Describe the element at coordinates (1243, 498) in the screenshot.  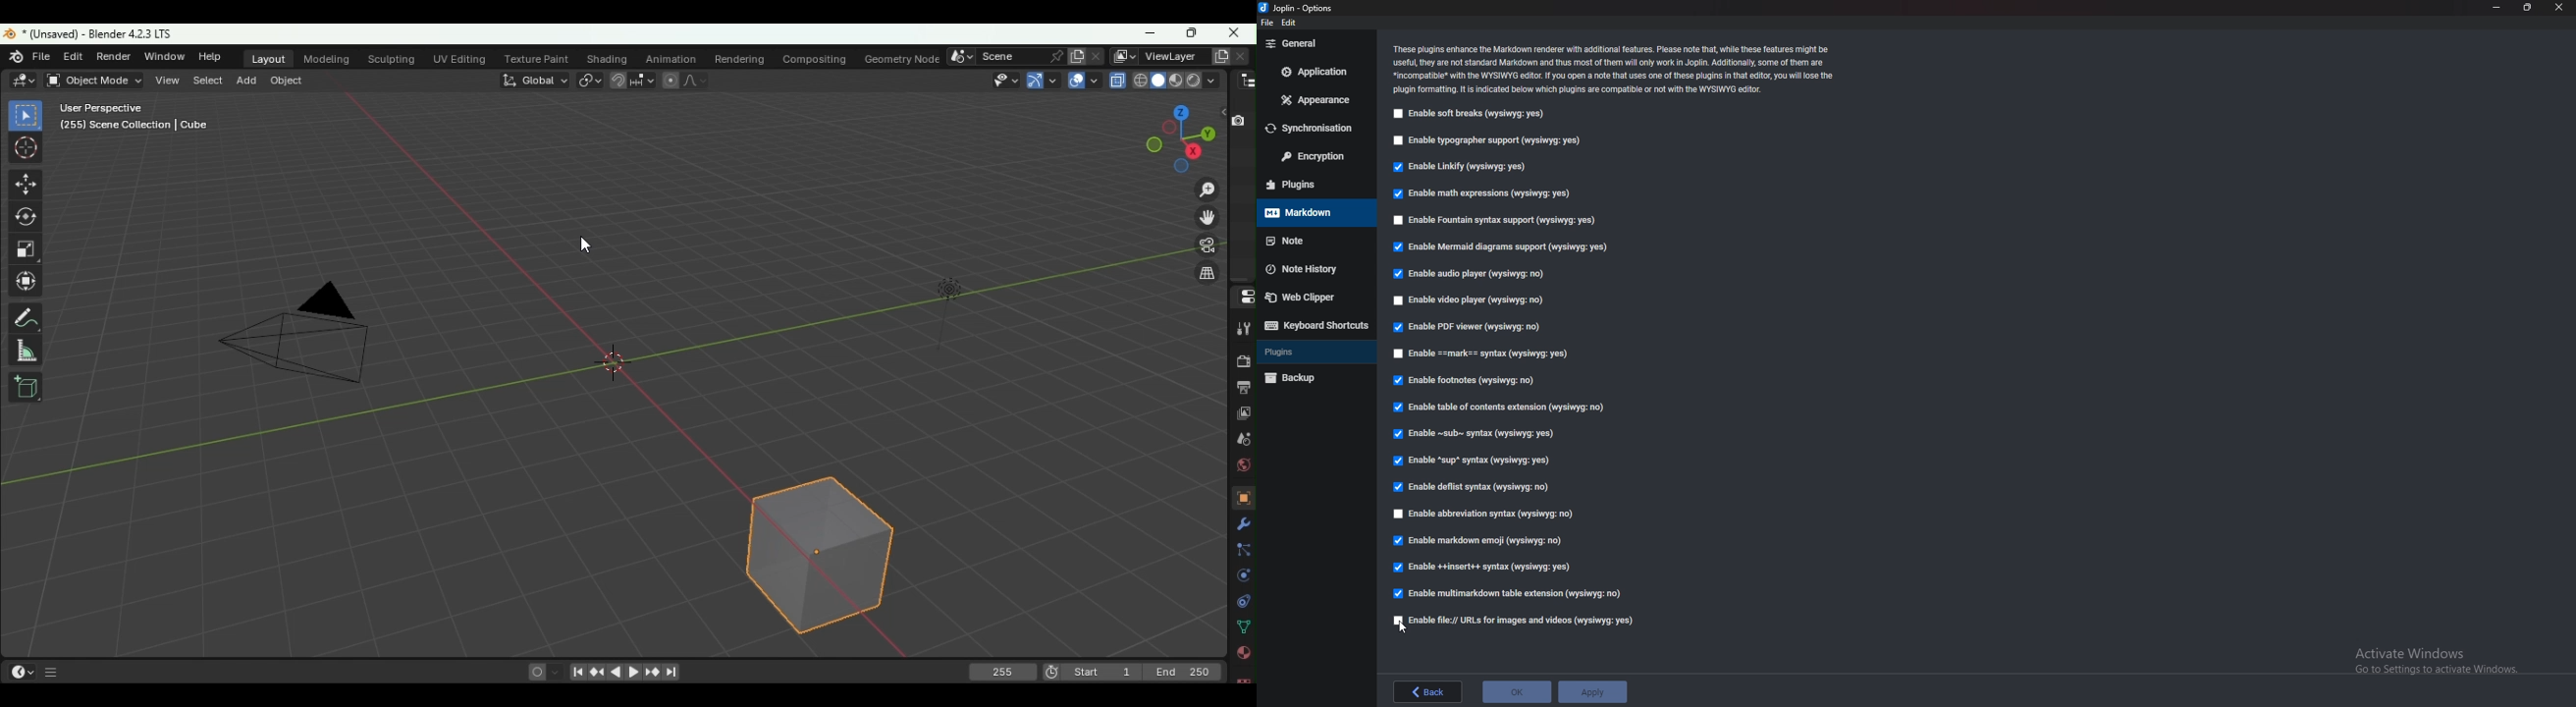
I see `Object` at that location.